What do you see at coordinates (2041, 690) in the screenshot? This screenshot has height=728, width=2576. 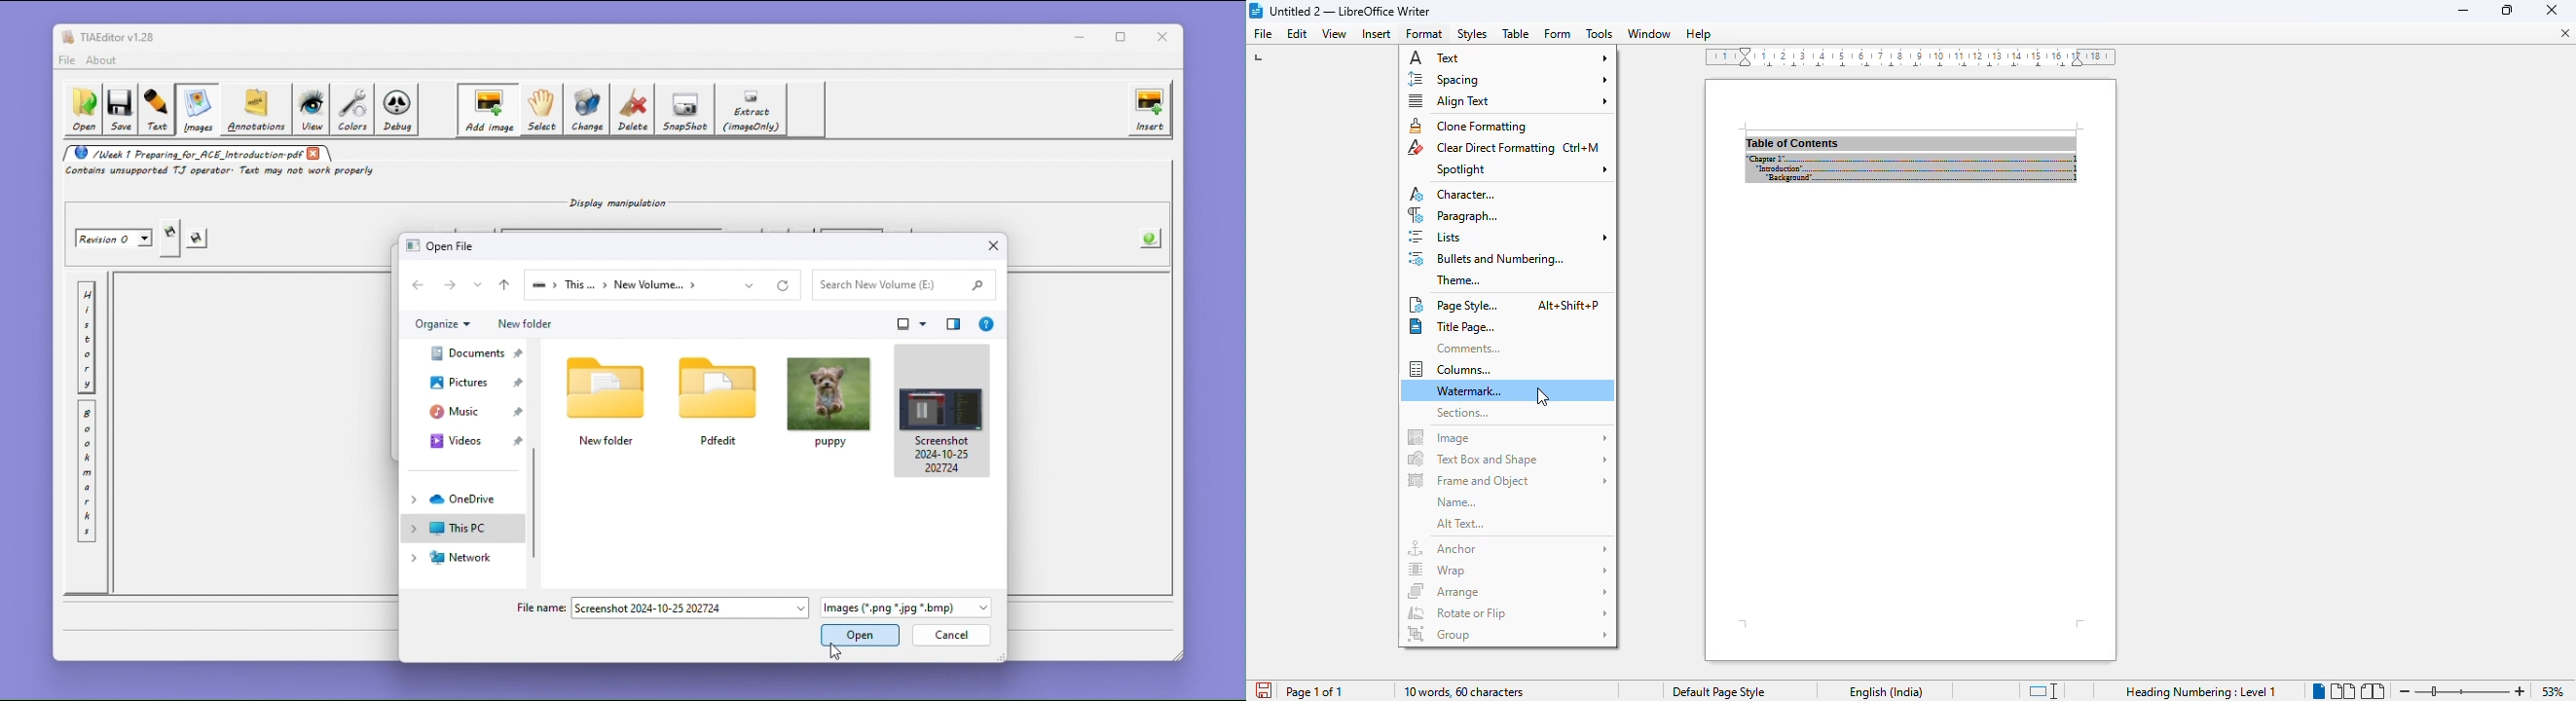 I see `standard selection` at bounding box center [2041, 690].